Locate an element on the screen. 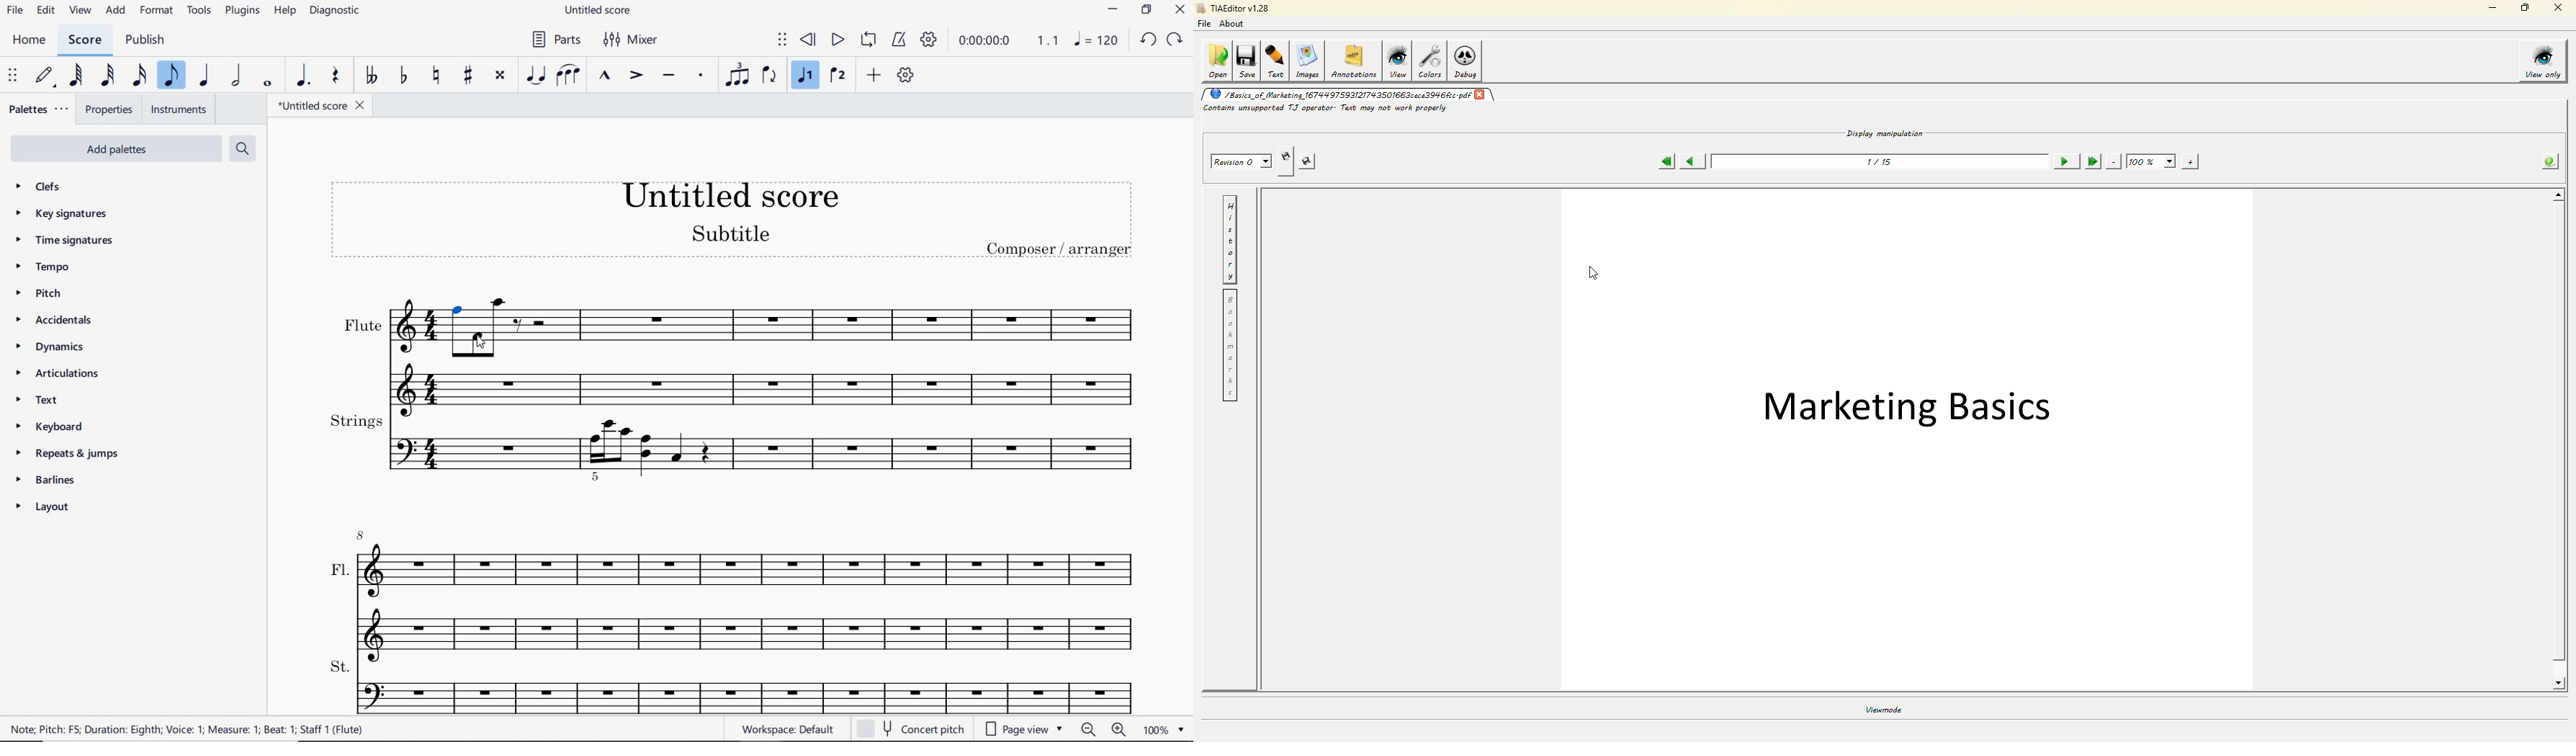  workspace default is located at coordinates (788, 729).